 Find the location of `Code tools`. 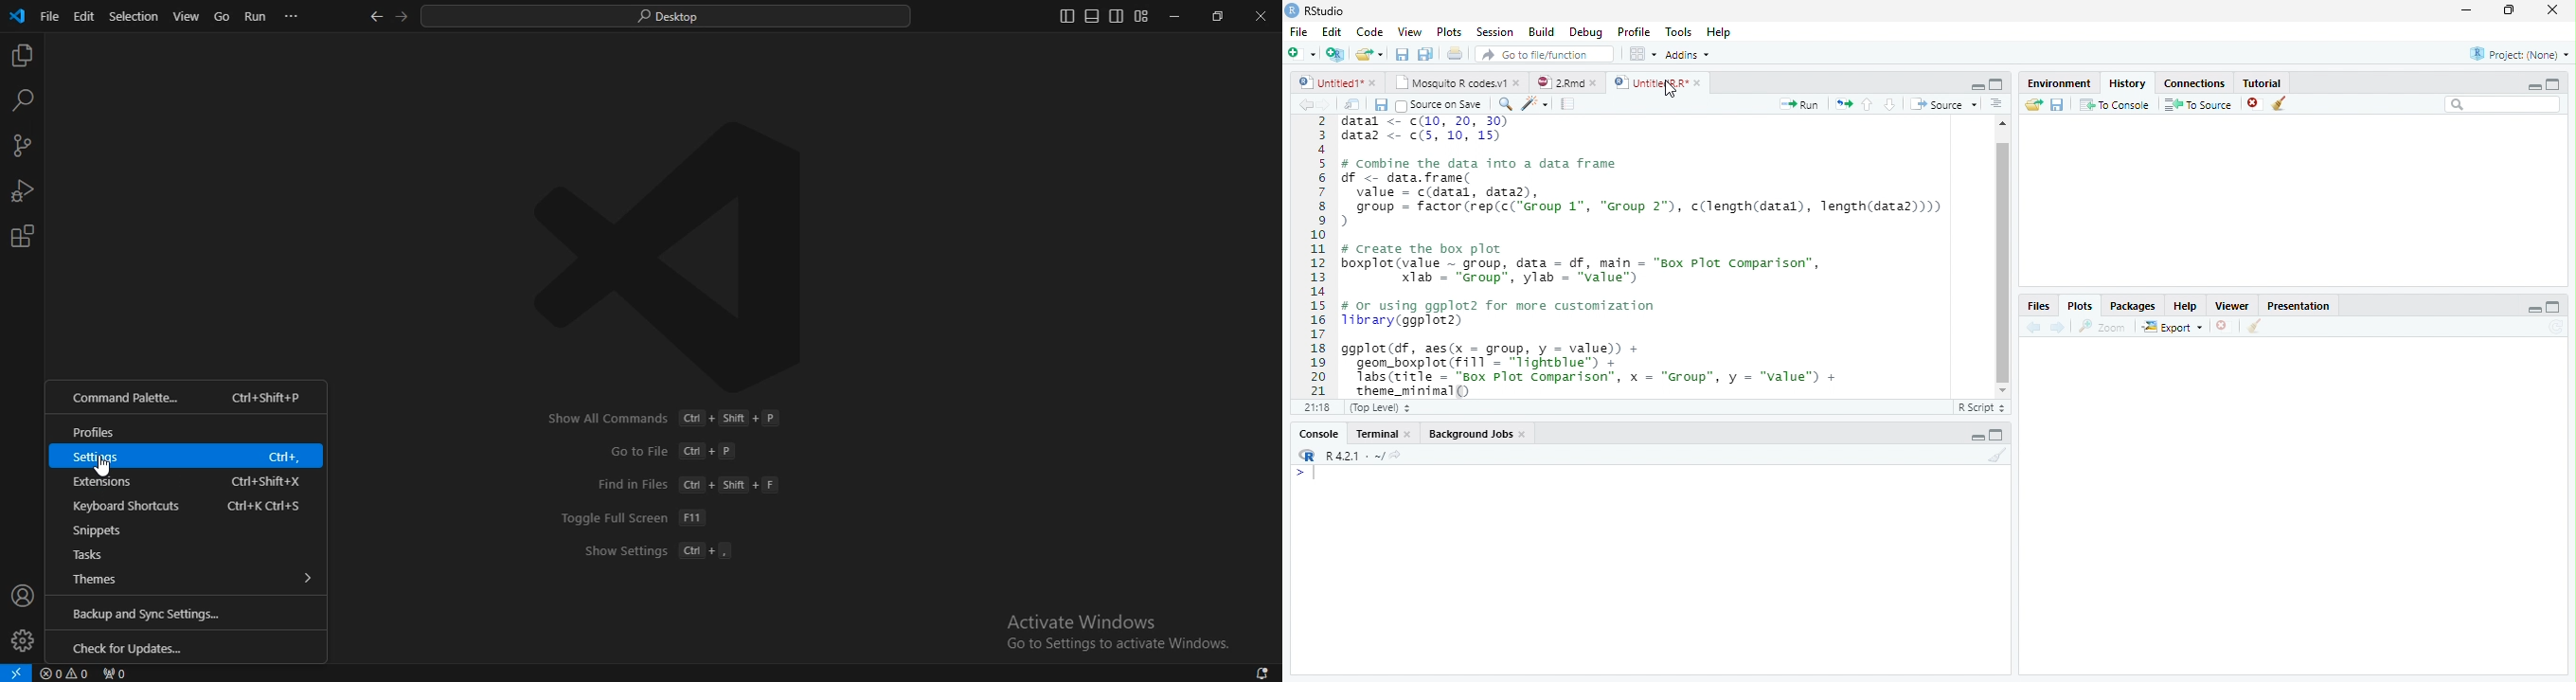

Code tools is located at coordinates (1535, 104).